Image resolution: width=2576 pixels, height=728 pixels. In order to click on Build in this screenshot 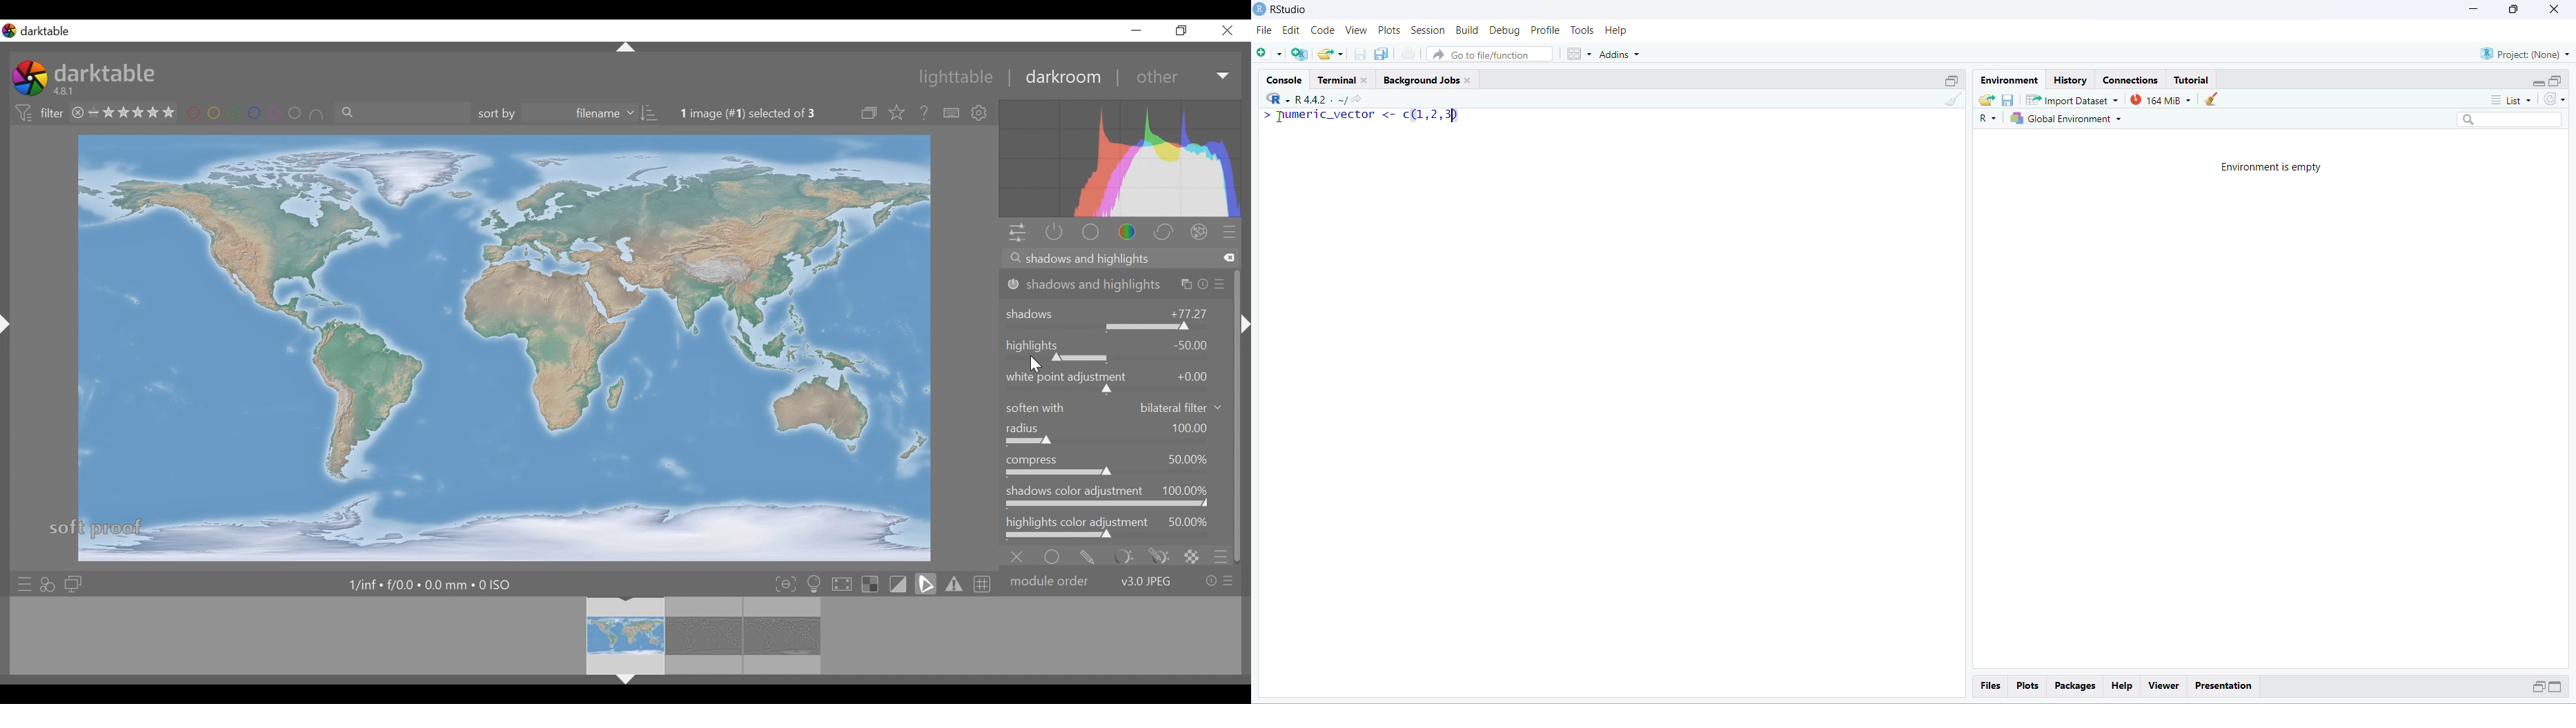, I will do `click(1467, 30)`.